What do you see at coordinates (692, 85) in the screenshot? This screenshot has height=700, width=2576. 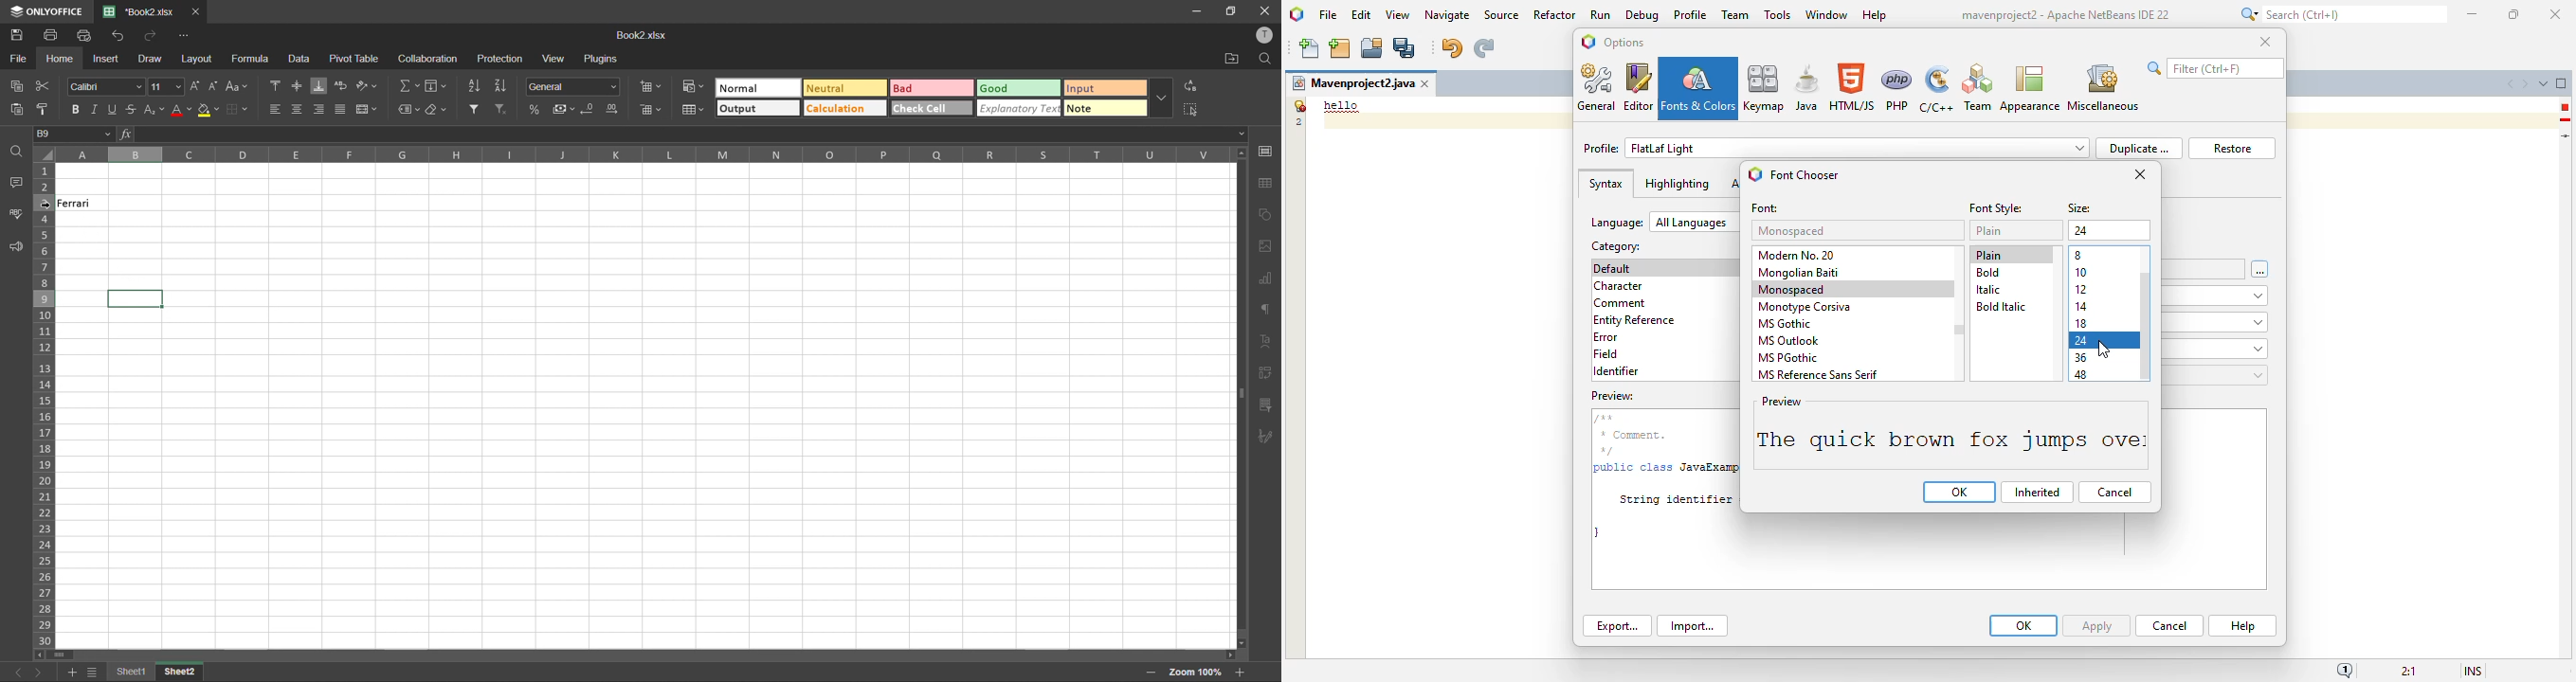 I see `conditional formatting` at bounding box center [692, 85].